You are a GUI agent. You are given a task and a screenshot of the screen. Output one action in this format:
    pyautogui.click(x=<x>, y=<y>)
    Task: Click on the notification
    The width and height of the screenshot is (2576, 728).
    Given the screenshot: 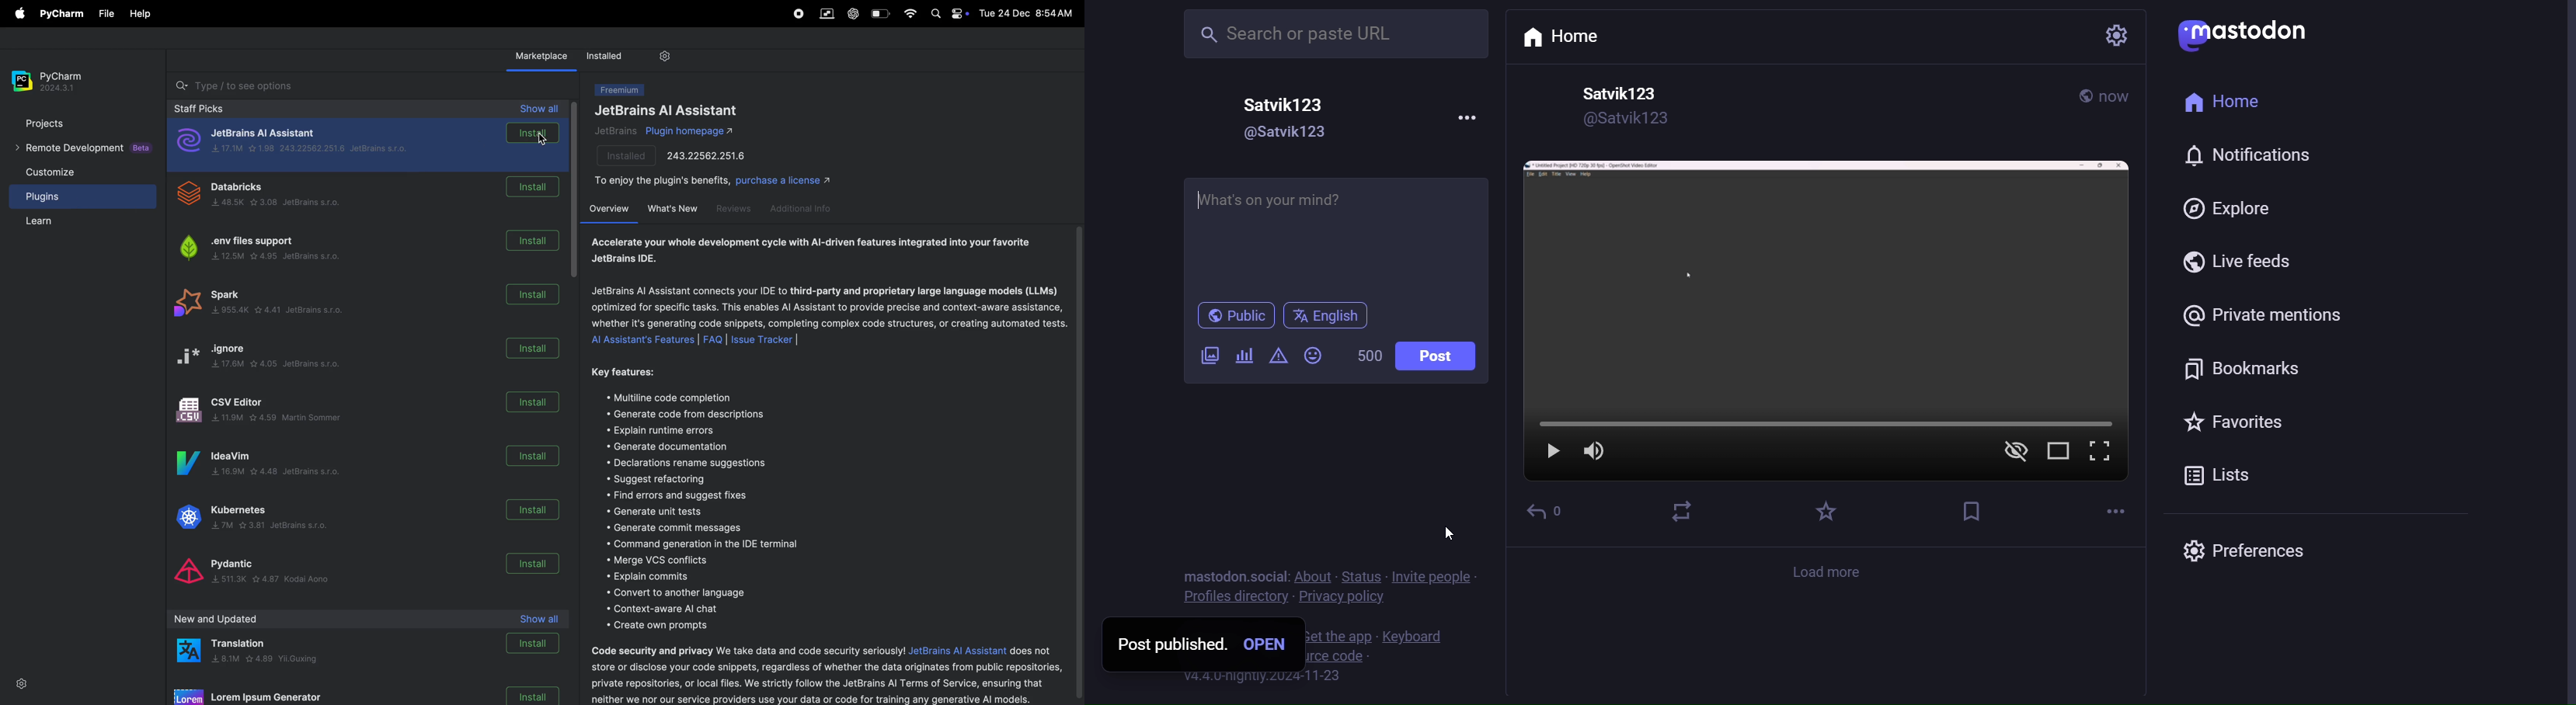 What is the action you would take?
    pyautogui.click(x=2245, y=153)
    